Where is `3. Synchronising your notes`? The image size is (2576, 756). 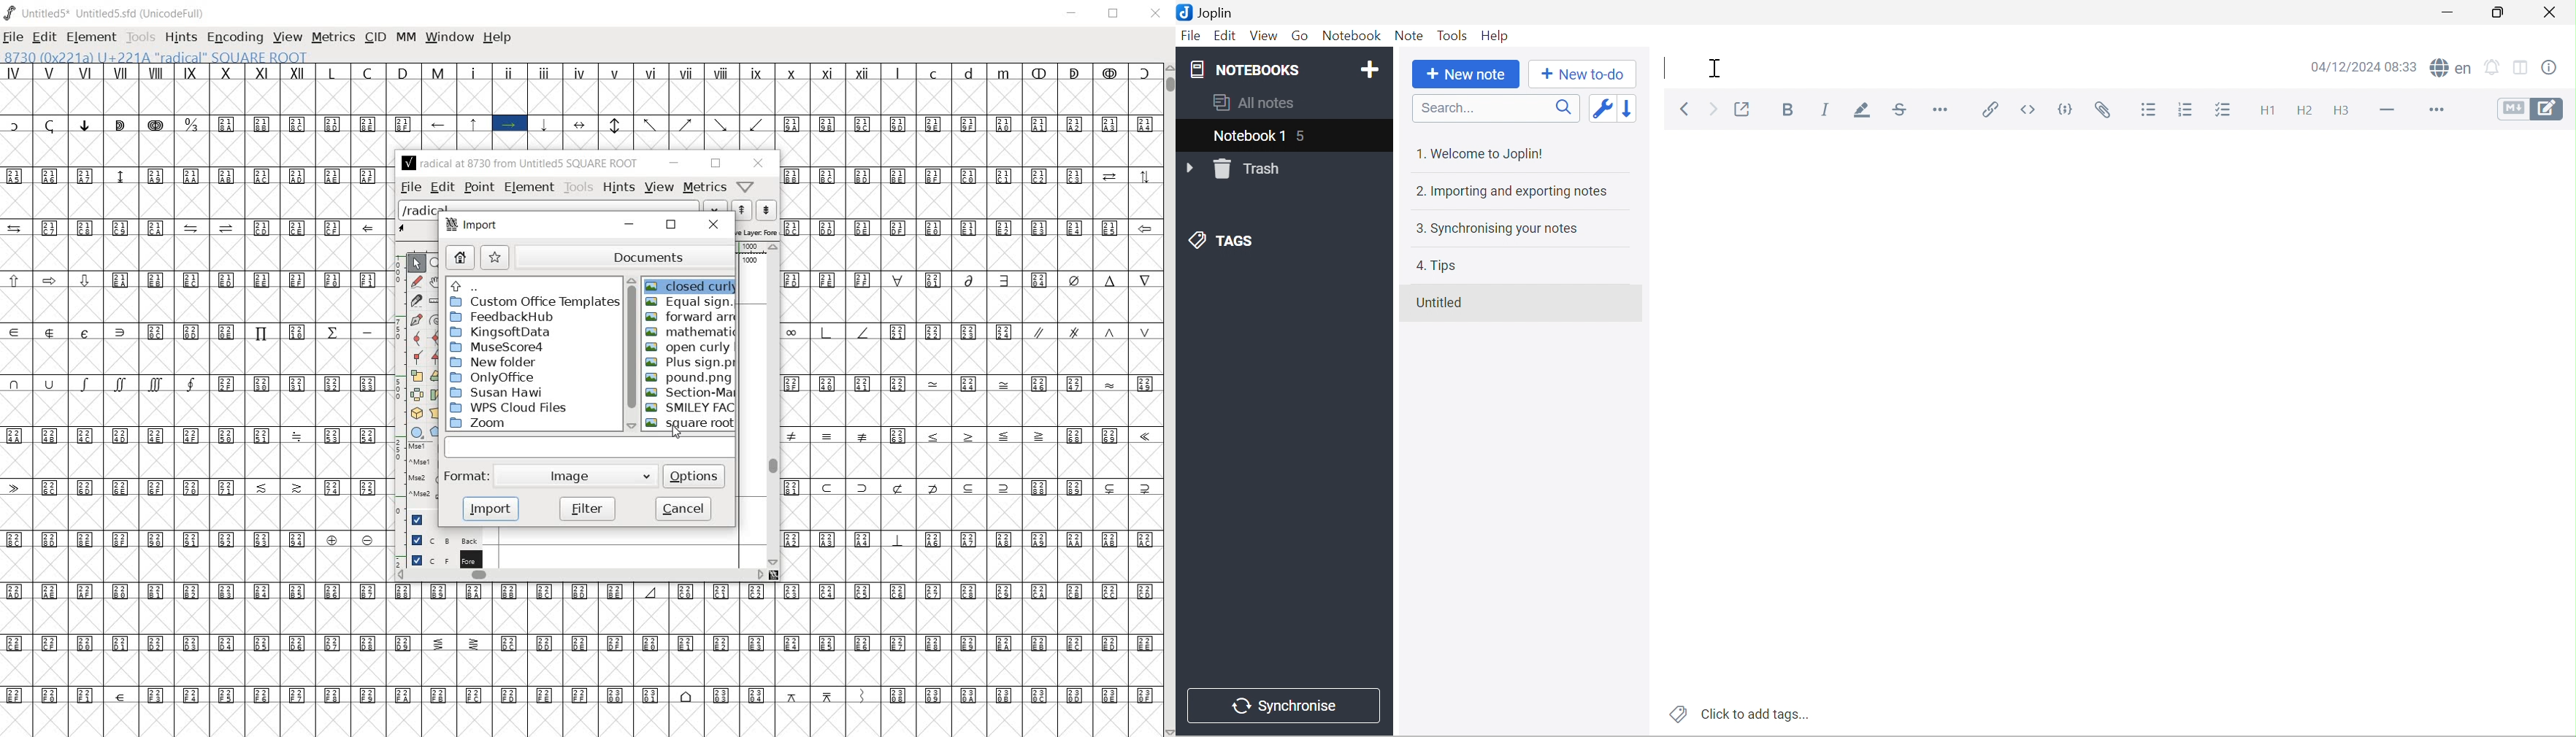
3. Synchronising your notes is located at coordinates (1500, 231).